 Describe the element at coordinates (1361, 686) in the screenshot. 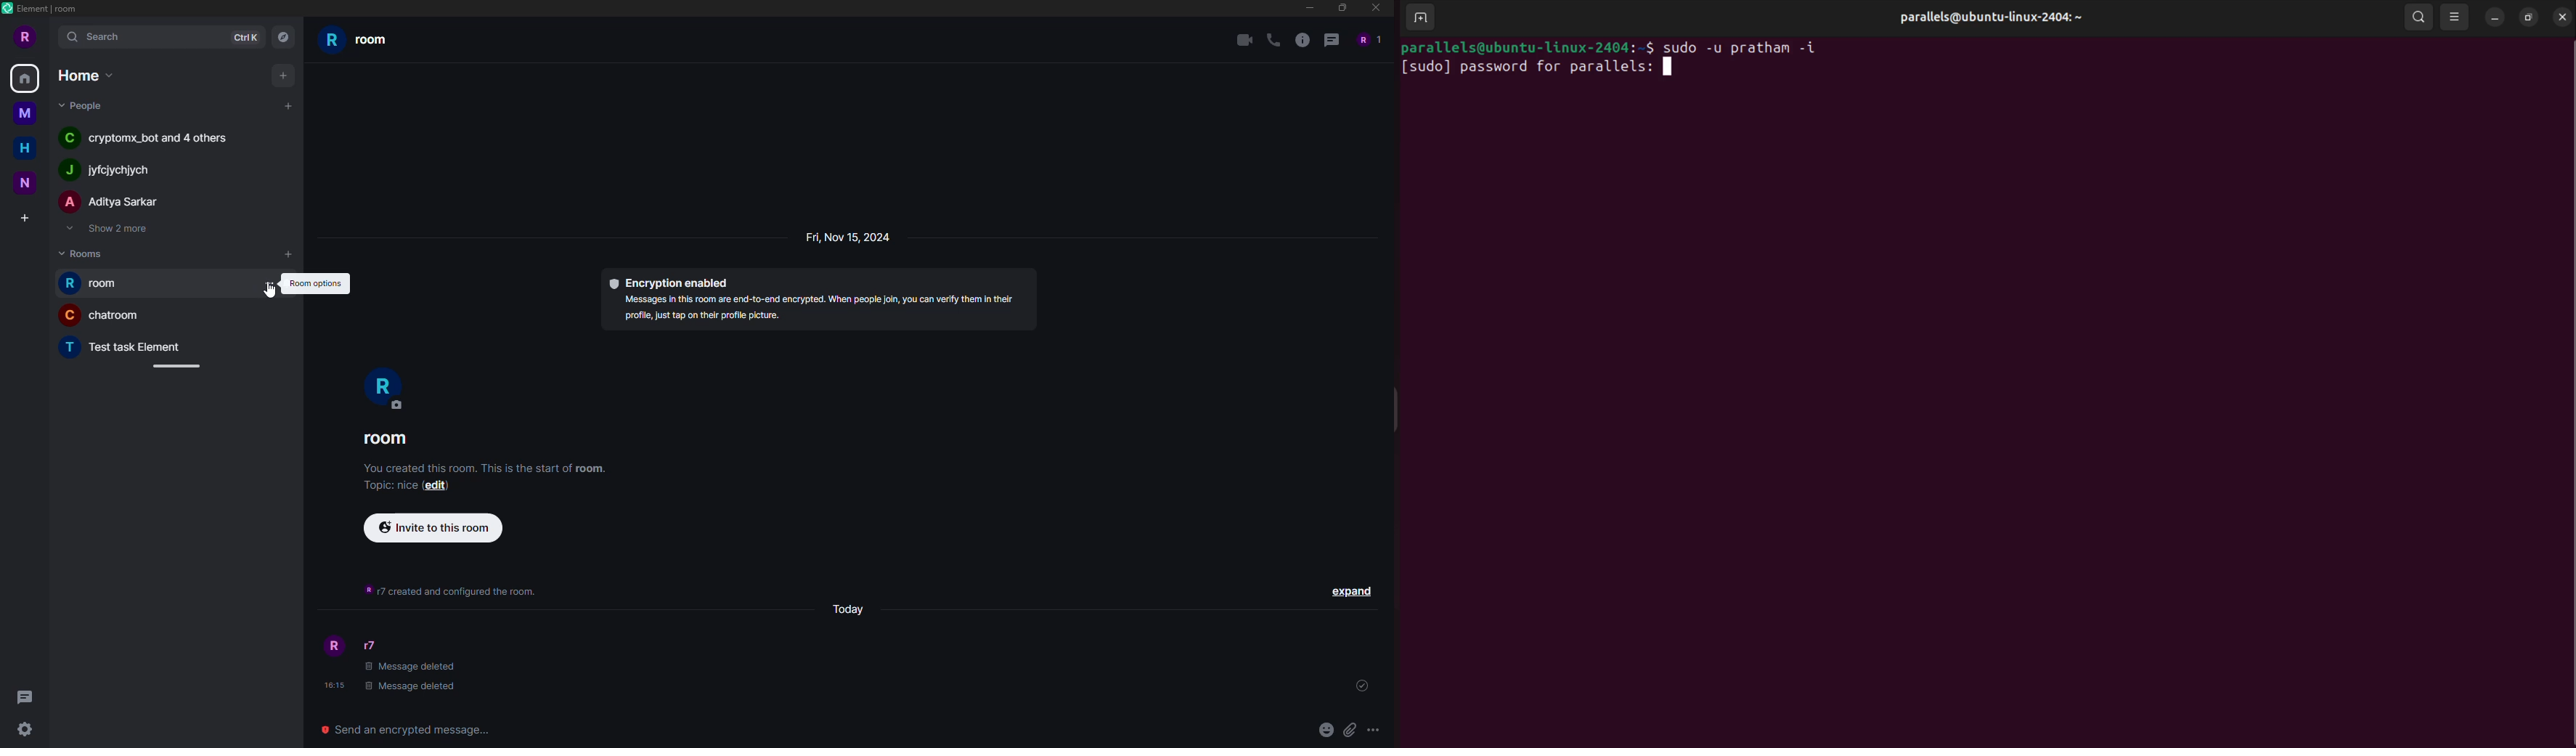

I see `sent` at that location.